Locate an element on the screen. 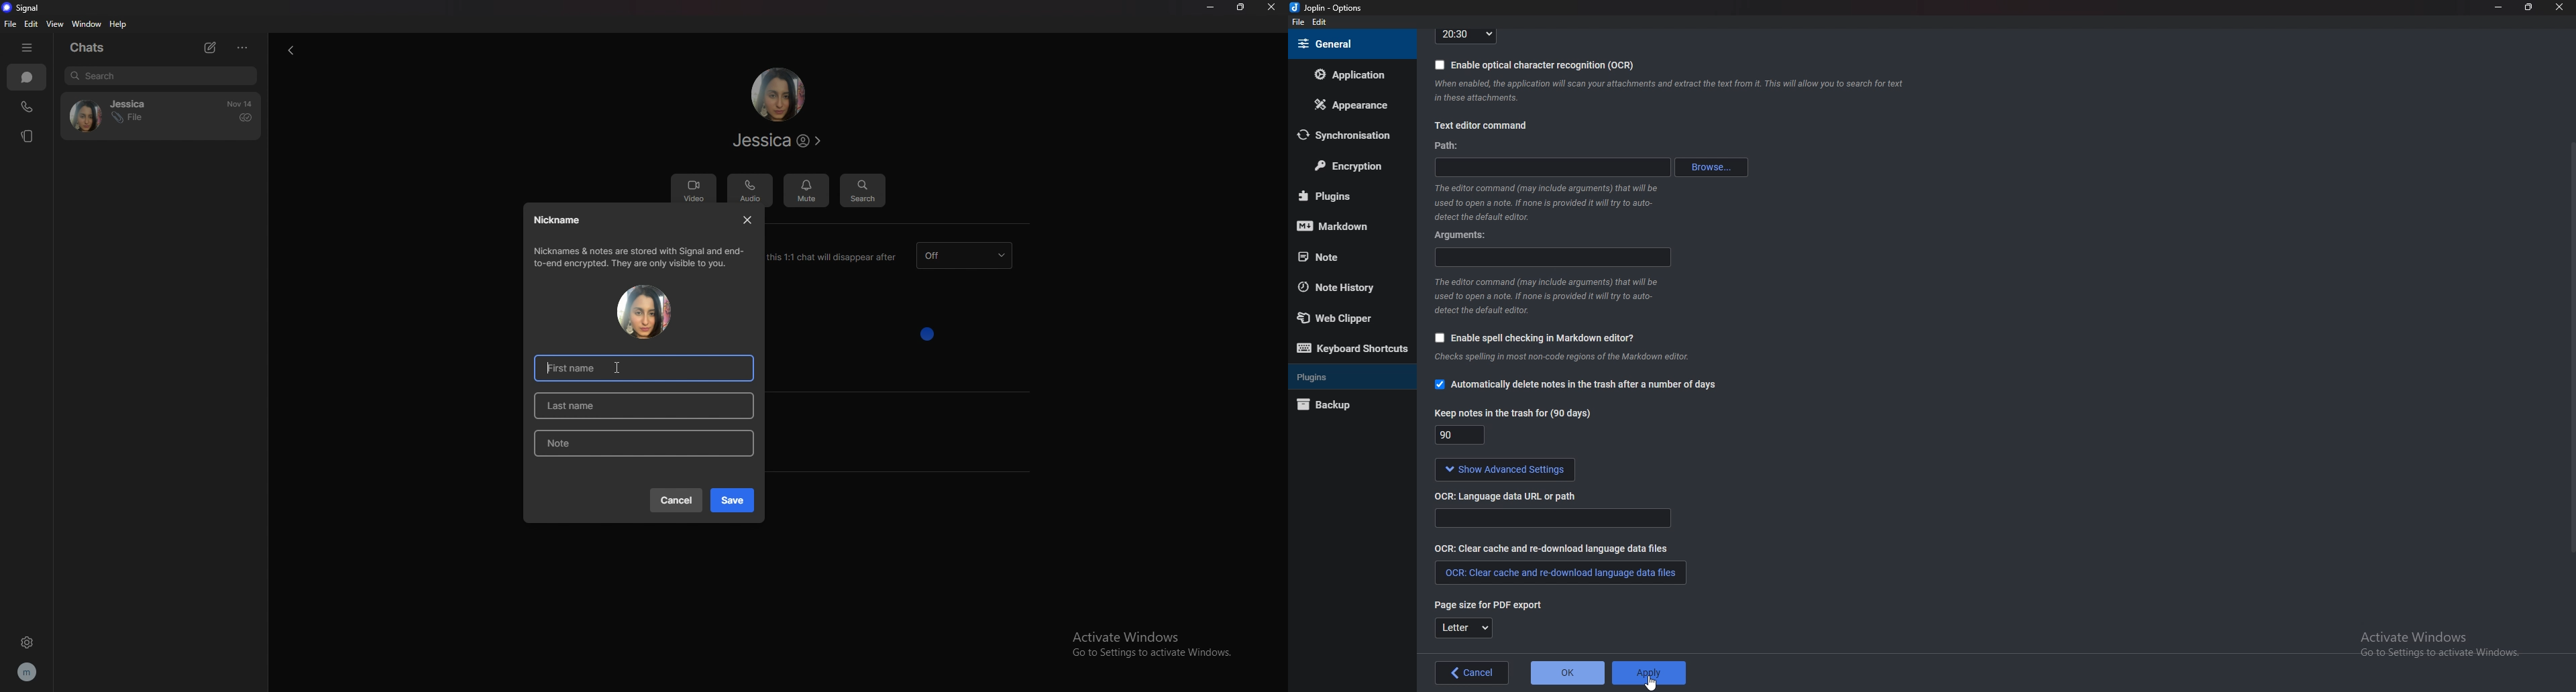  video is located at coordinates (693, 190).